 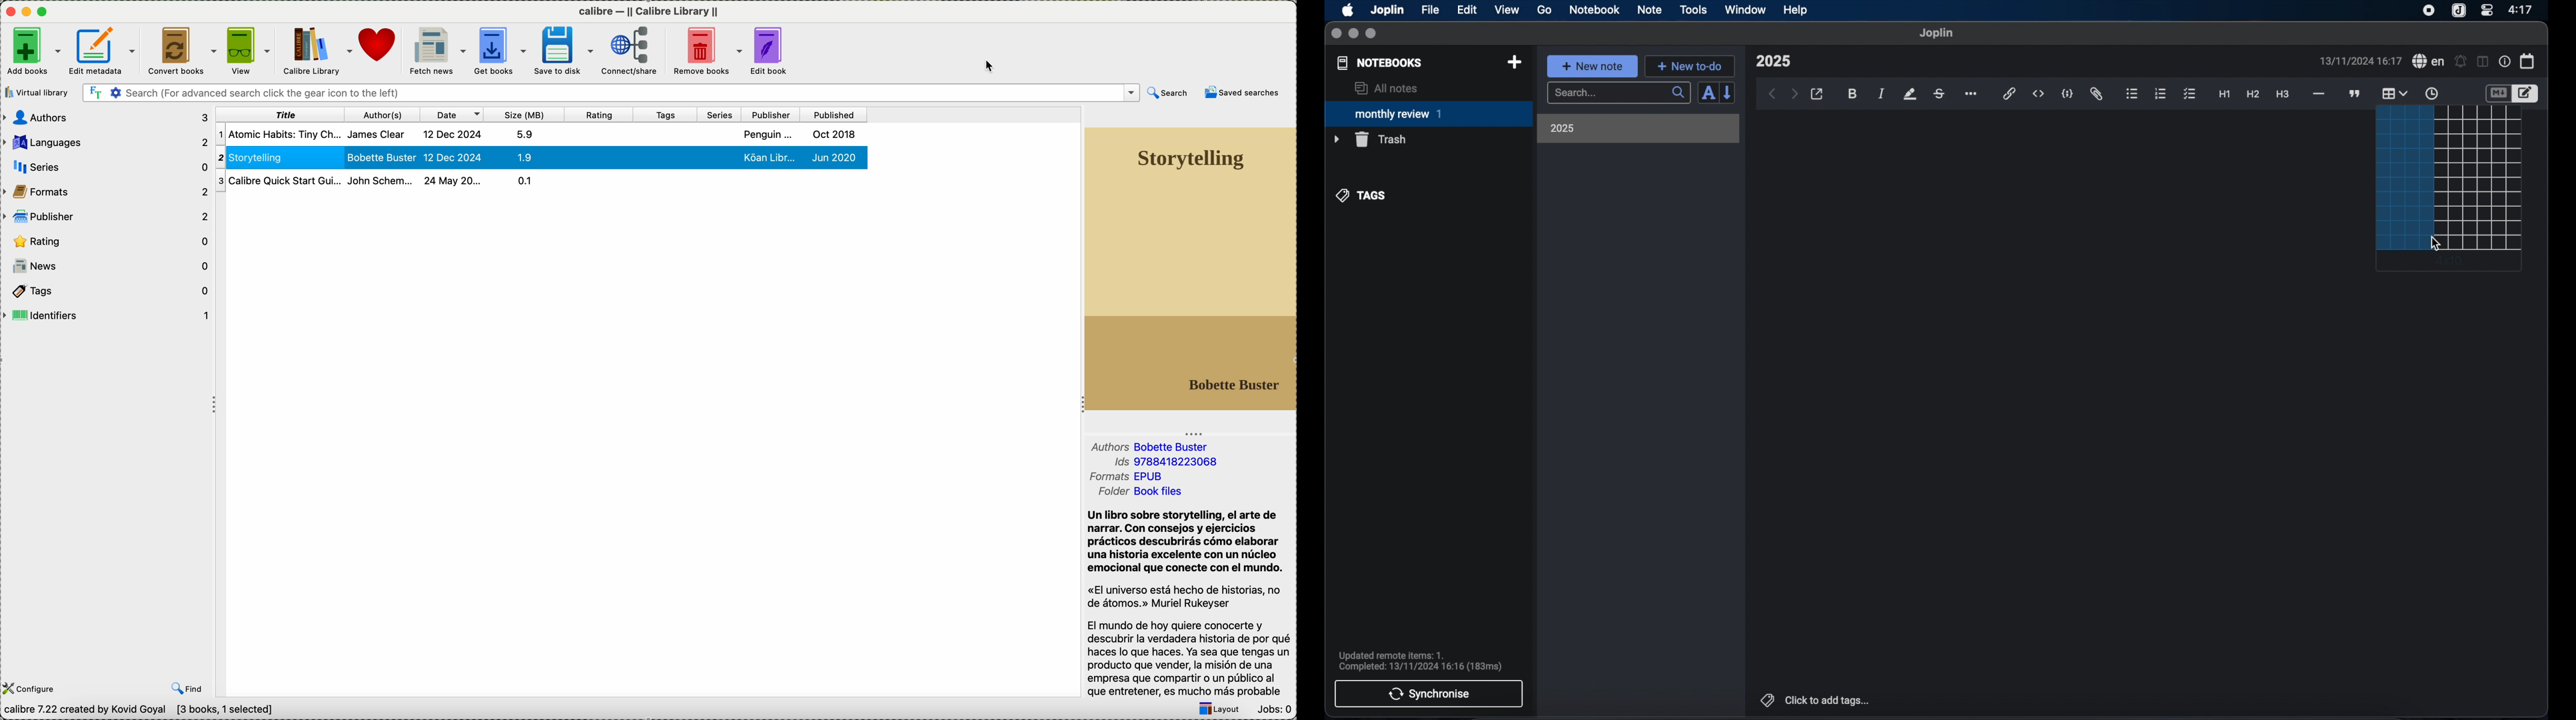 What do you see at coordinates (2190, 95) in the screenshot?
I see `check  list` at bounding box center [2190, 95].